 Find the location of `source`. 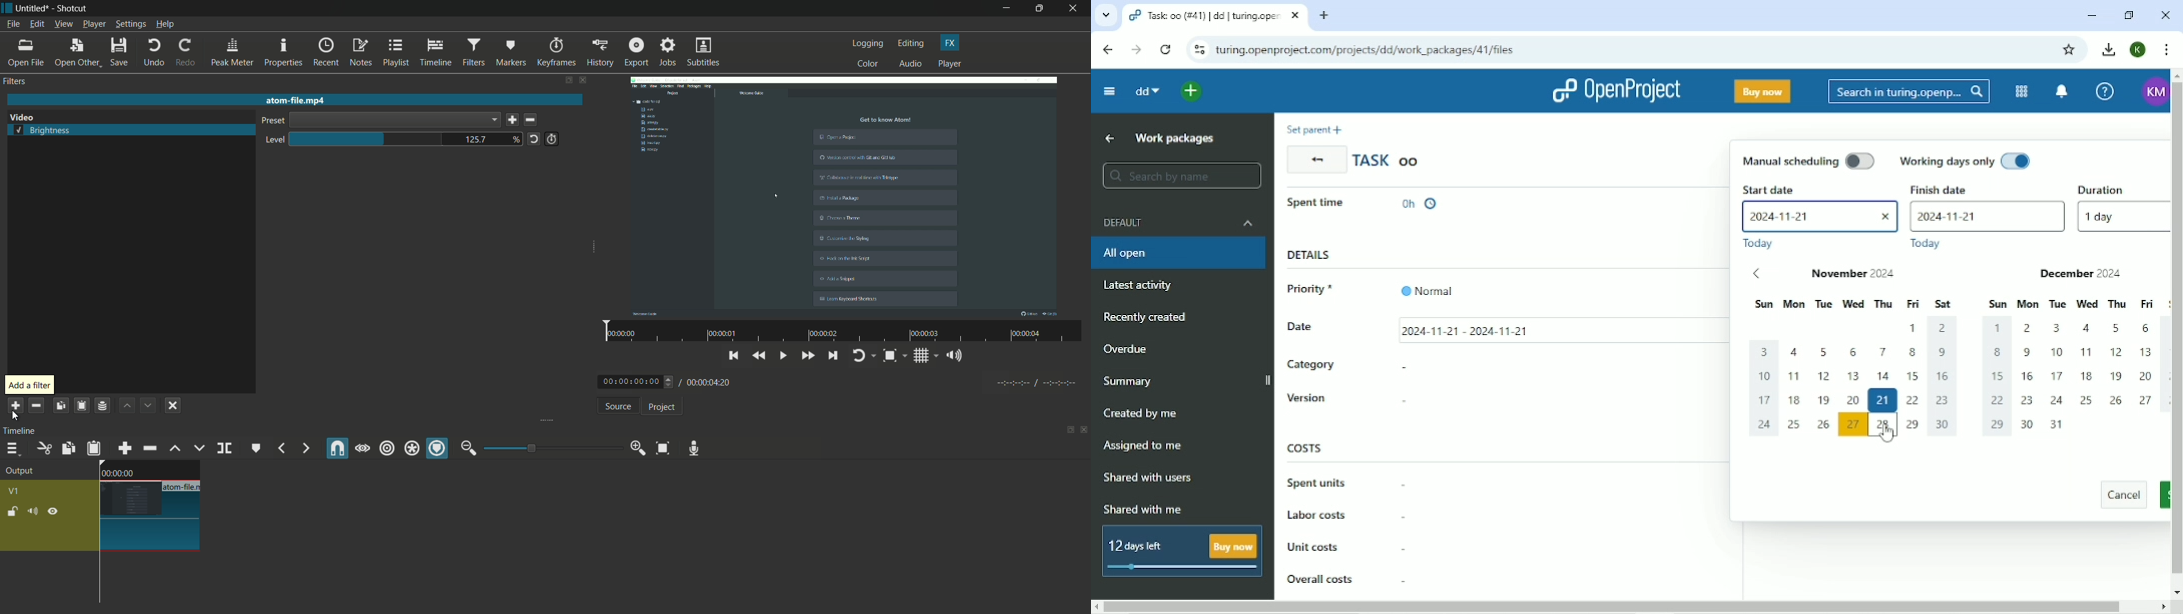

source is located at coordinates (618, 408).